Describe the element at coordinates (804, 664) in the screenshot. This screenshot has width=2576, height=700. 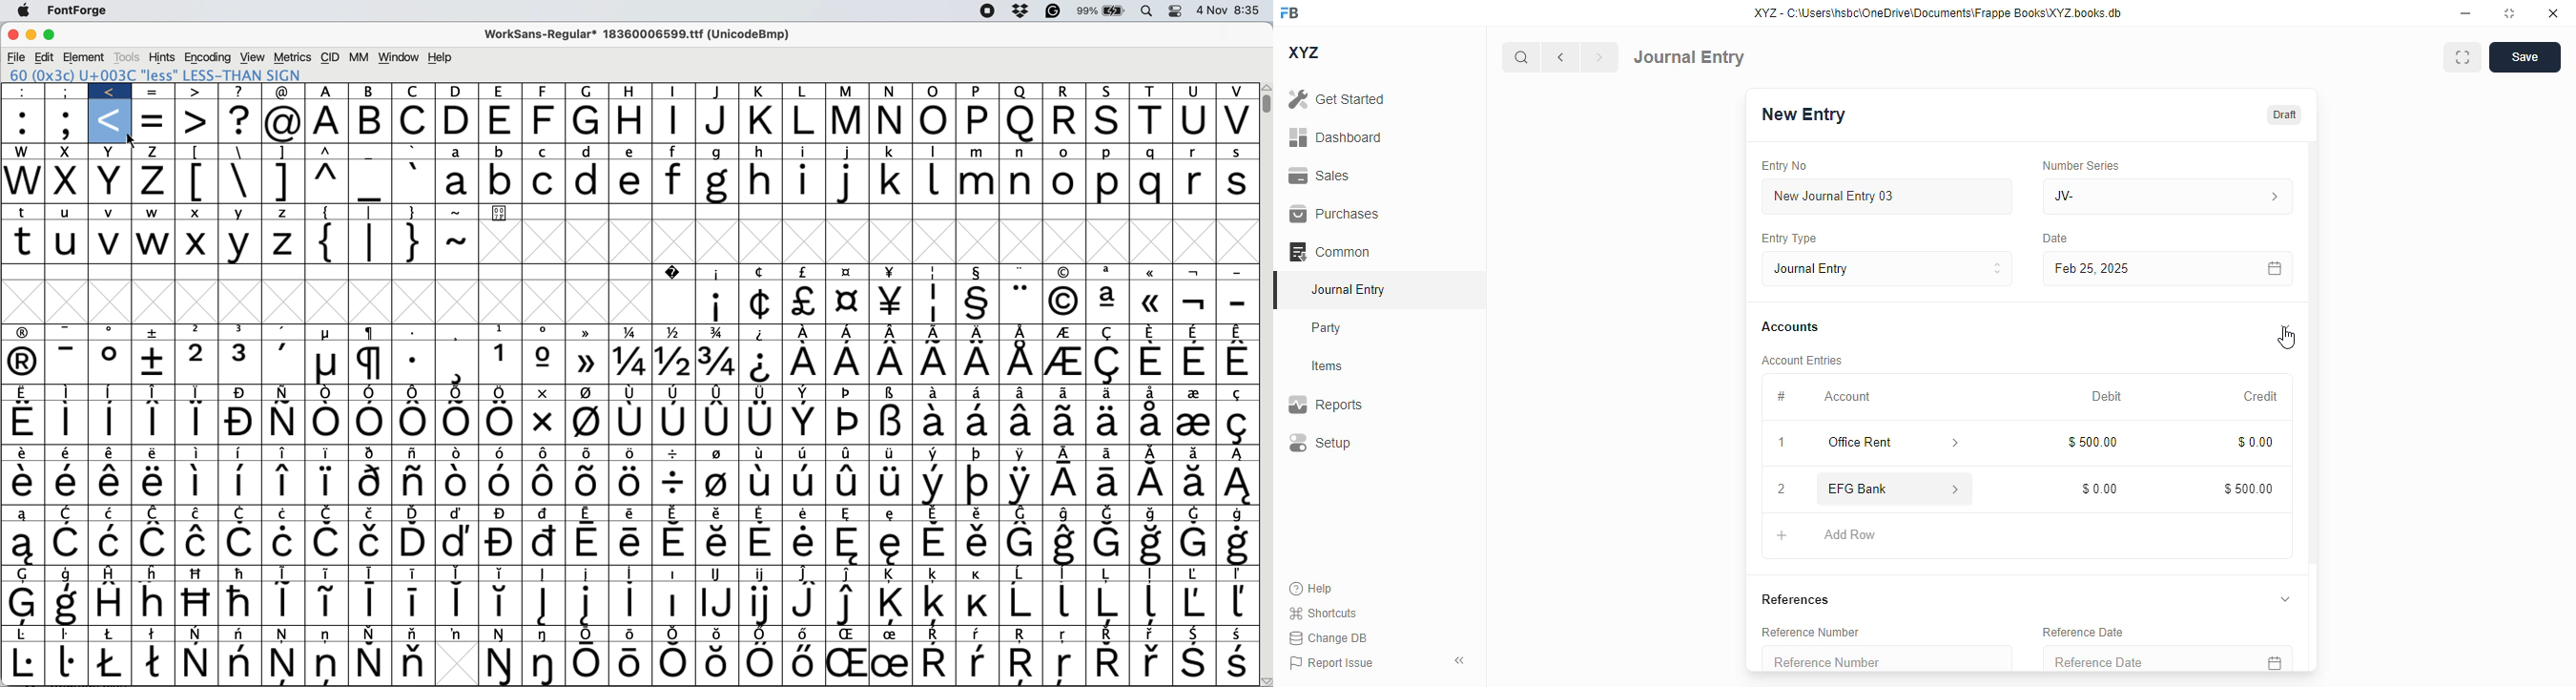
I see `Symbol` at that location.